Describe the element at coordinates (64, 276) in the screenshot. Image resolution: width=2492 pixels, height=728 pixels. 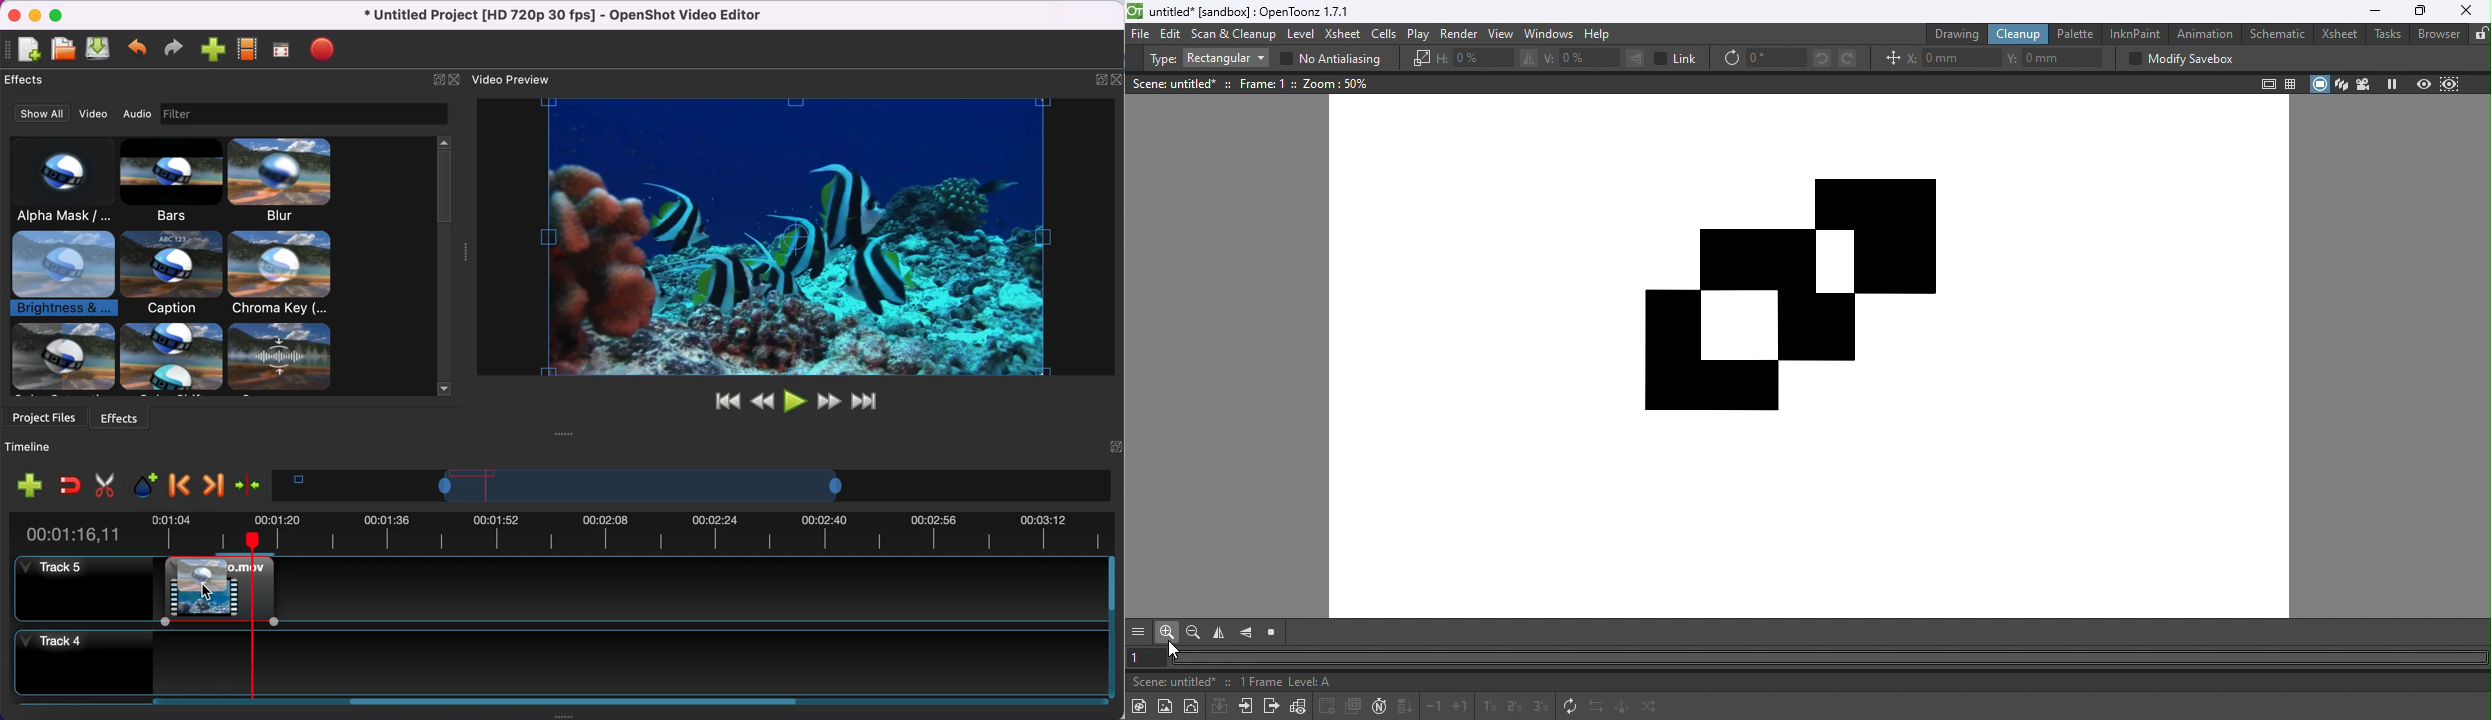
I see `brightness and contrast` at that location.